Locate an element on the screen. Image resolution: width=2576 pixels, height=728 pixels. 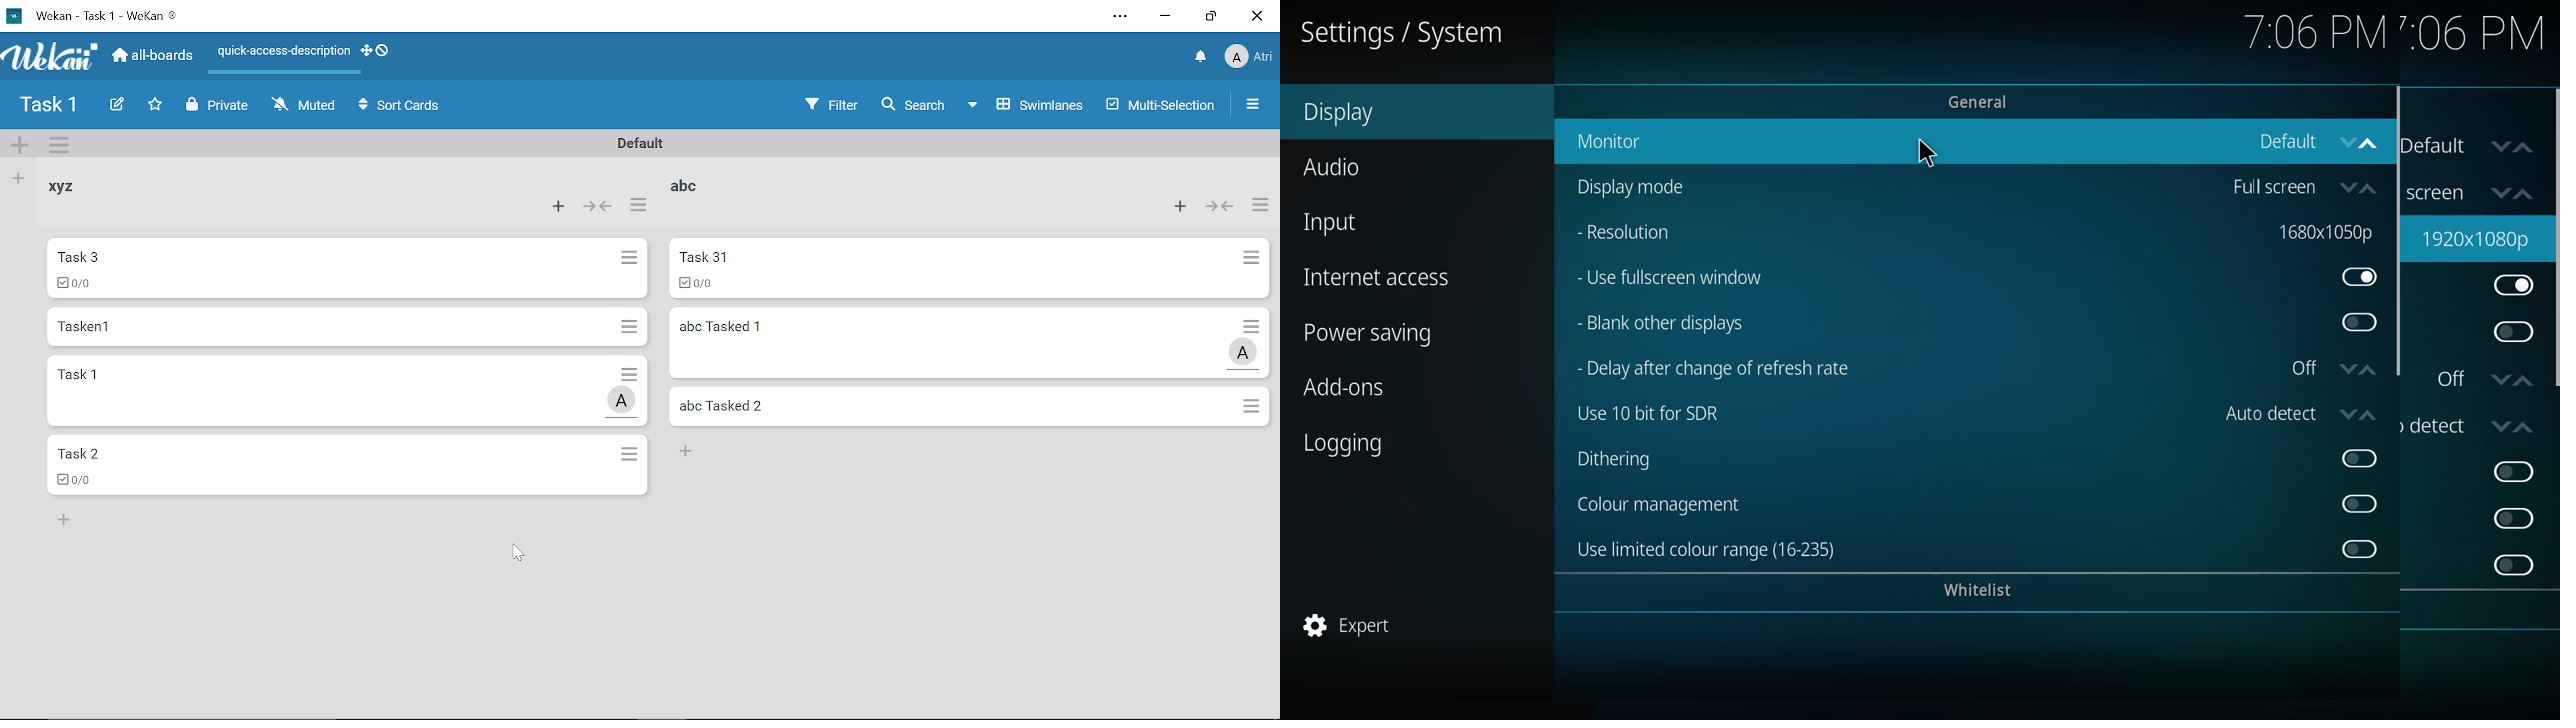
Forward/back is located at coordinates (597, 206).